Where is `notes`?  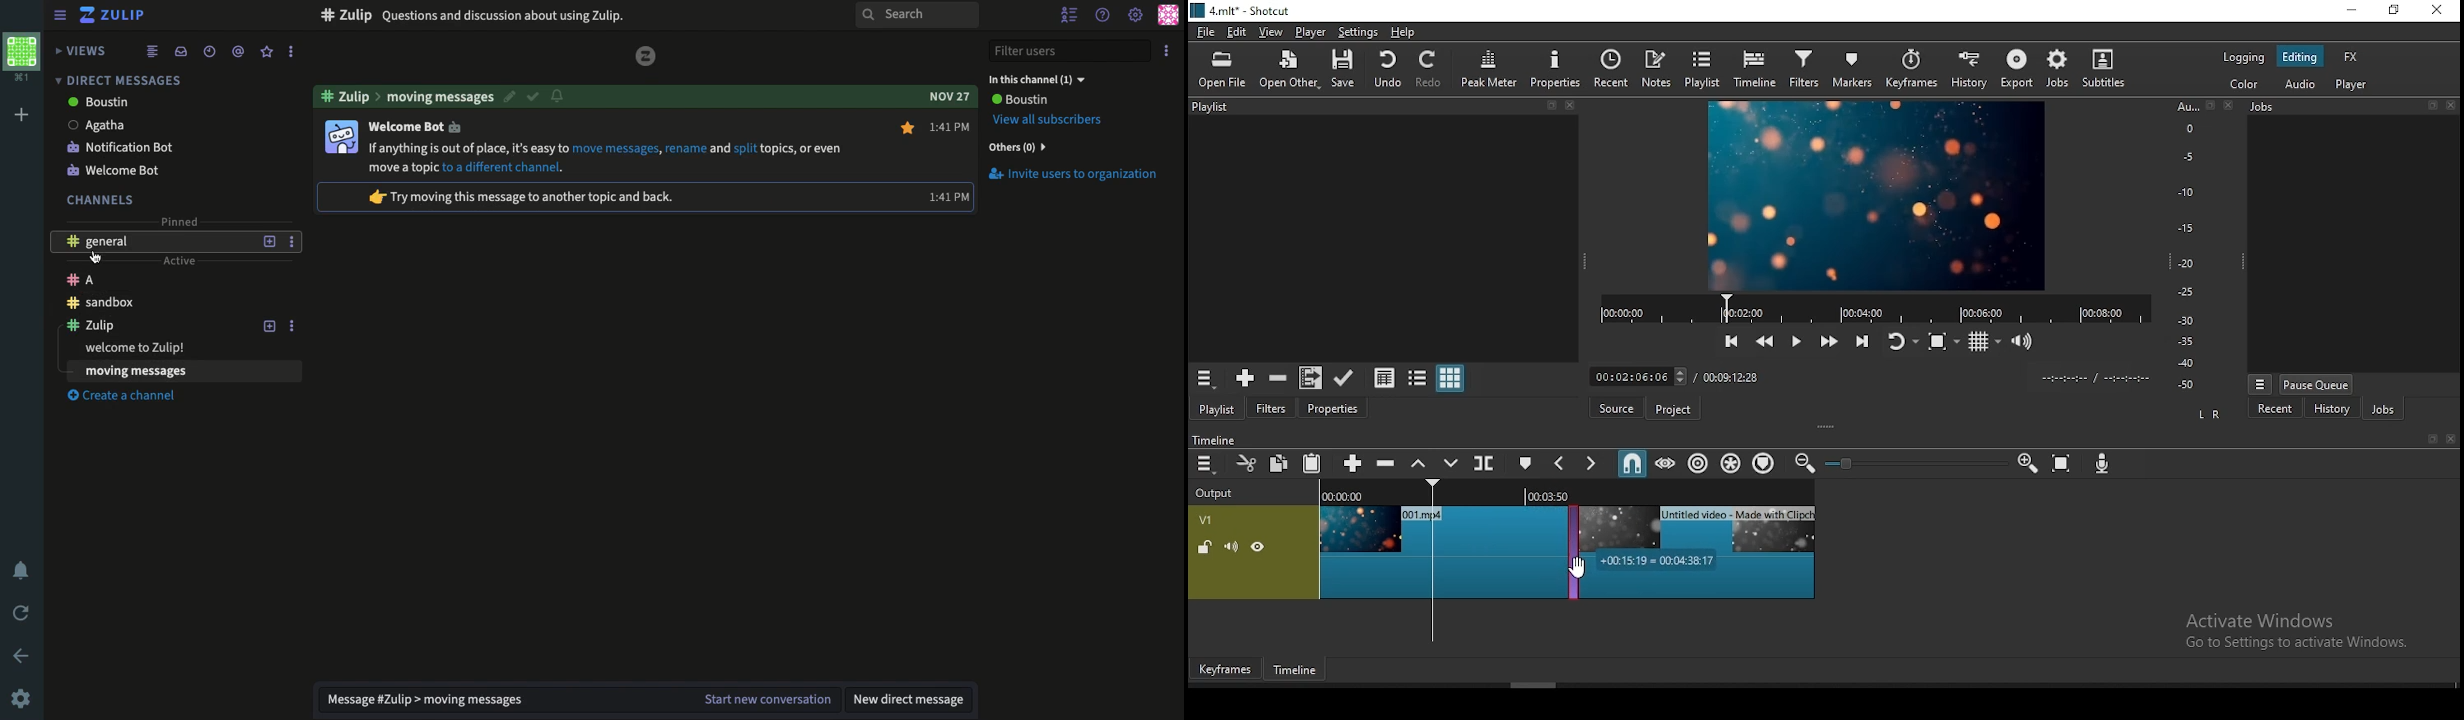
notes is located at coordinates (1657, 68).